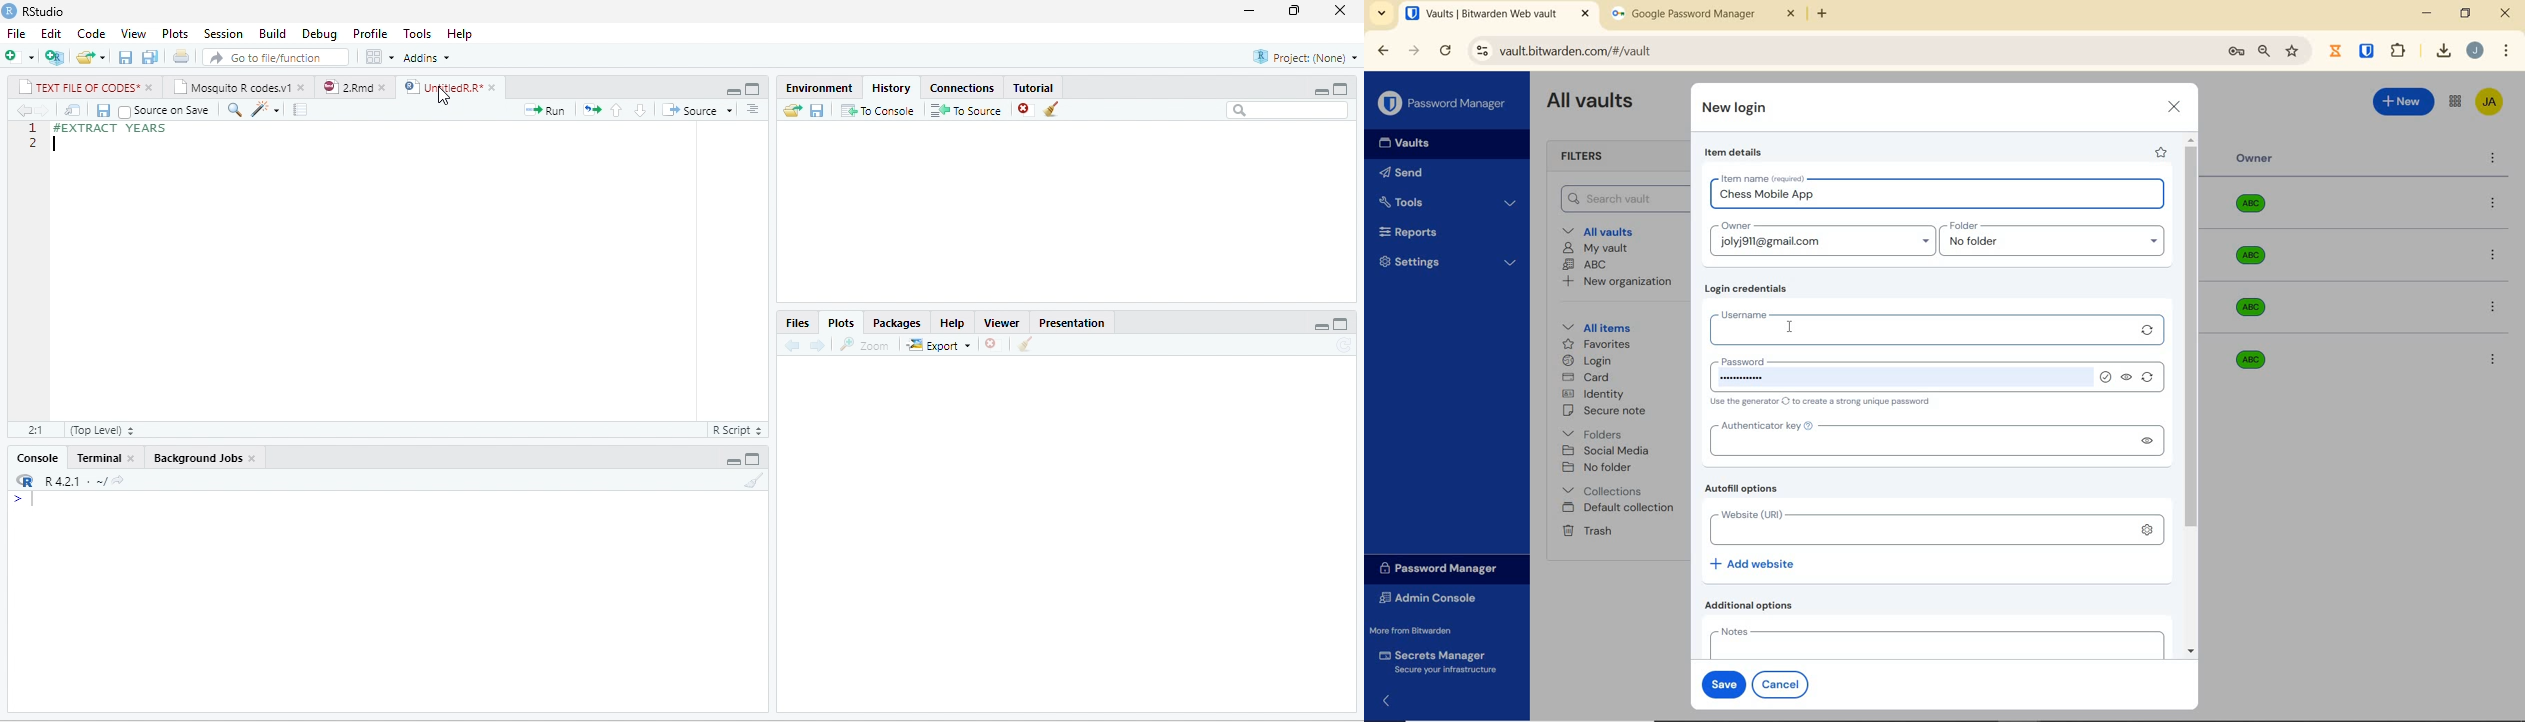 The height and width of the screenshot is (728, 2548). Describe the element at coordinates (1025, 343) in the screenshot. I see `clear` at that location.